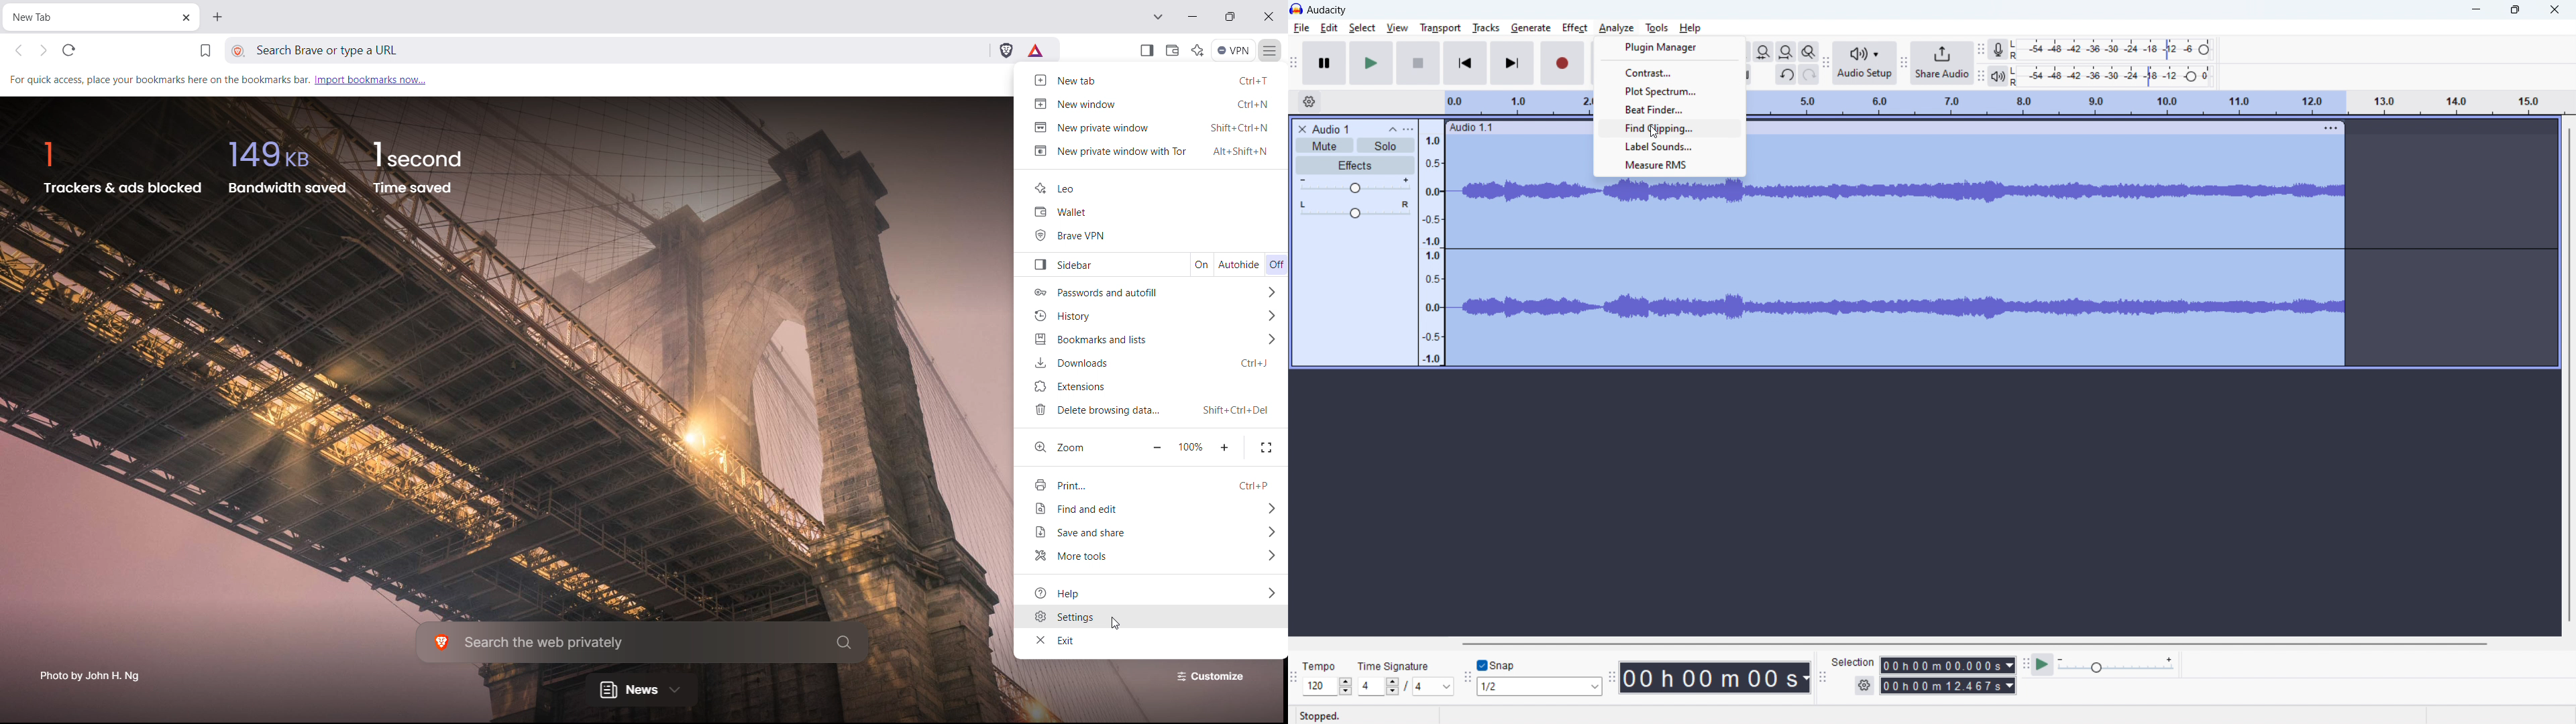 The width and height of the screenshot is (2576, 728). Describe the element at coordinates (1151, 186) in the screenshot. I see `leo` at that location.